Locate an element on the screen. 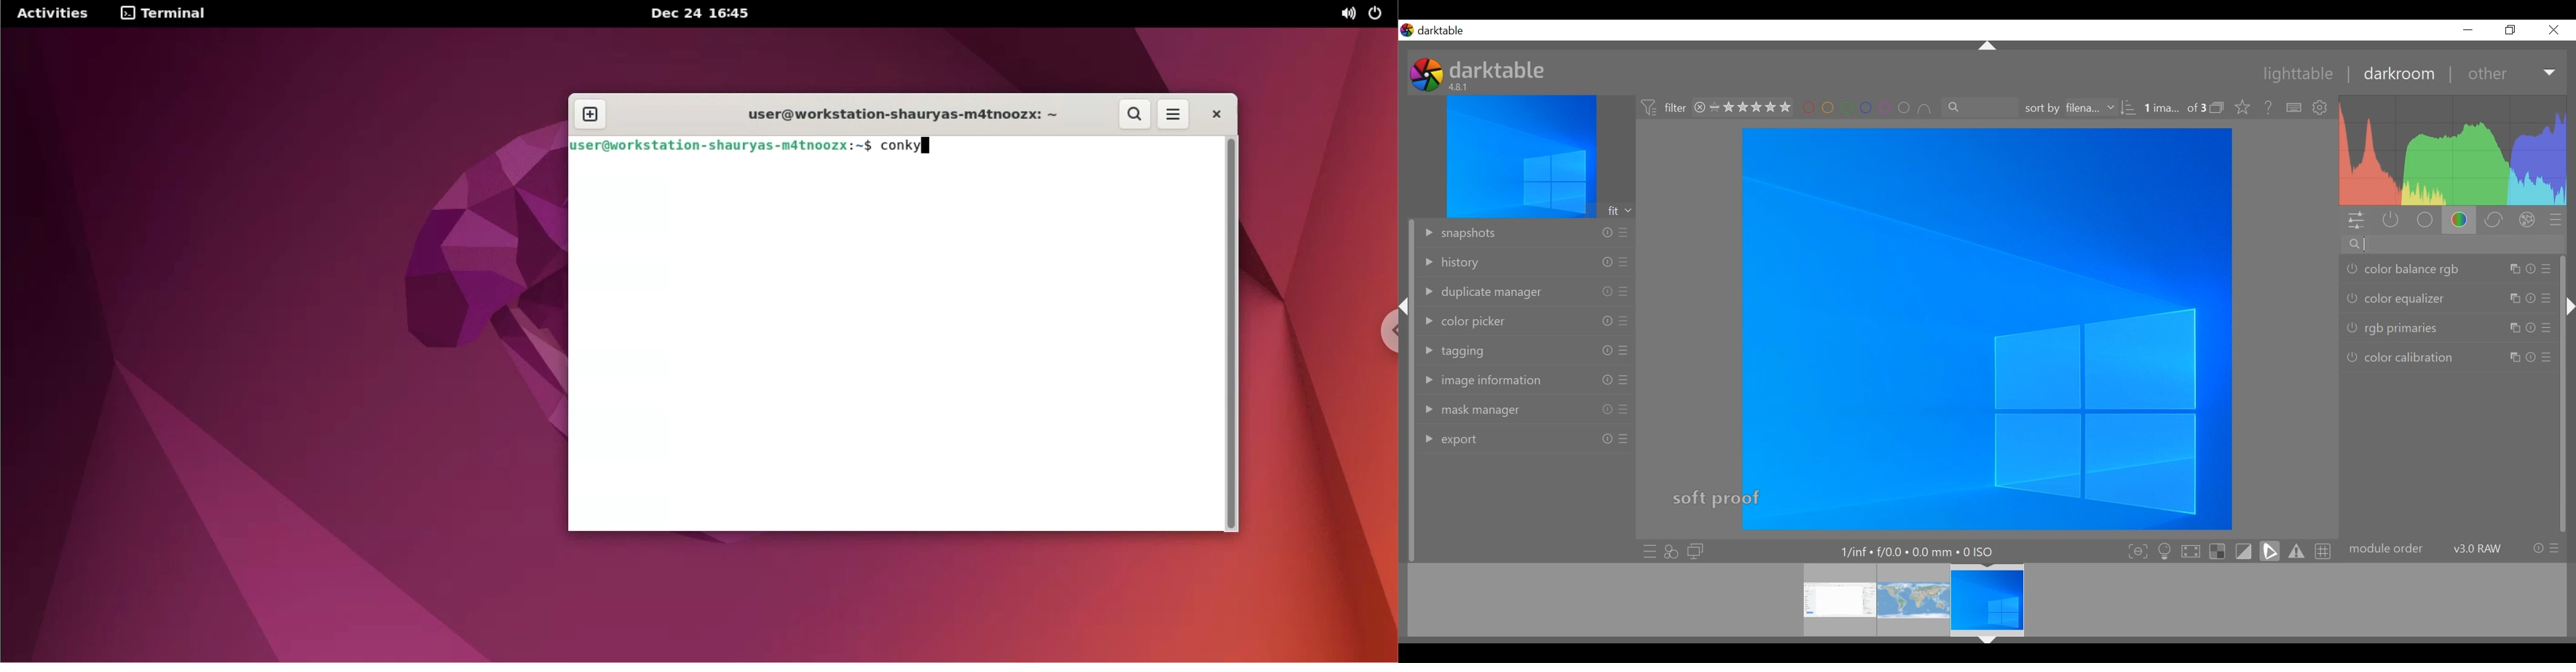 The height and width of the screenshot is (672, 2576). Collapse  is located at coordinates (1987, 642).